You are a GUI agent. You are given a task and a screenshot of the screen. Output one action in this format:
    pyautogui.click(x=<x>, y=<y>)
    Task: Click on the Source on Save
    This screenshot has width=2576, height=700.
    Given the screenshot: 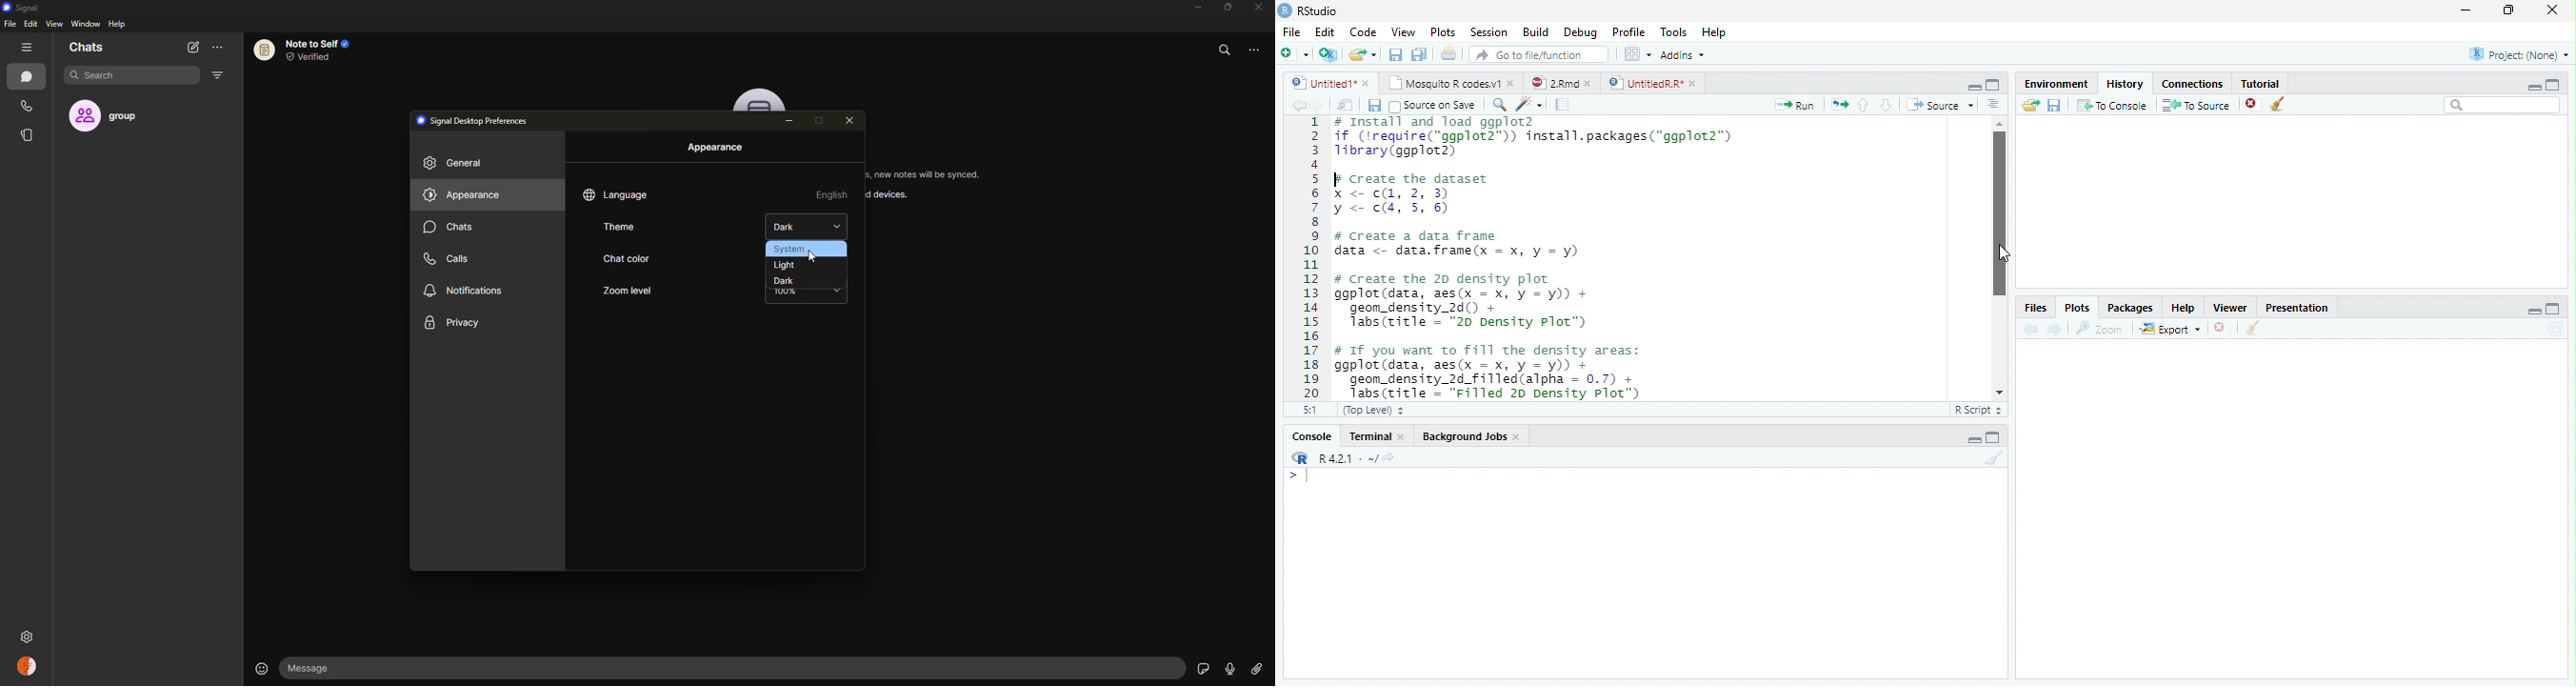 What is the action you would take?
    pyautogui.click(x=1430, y=106)
    